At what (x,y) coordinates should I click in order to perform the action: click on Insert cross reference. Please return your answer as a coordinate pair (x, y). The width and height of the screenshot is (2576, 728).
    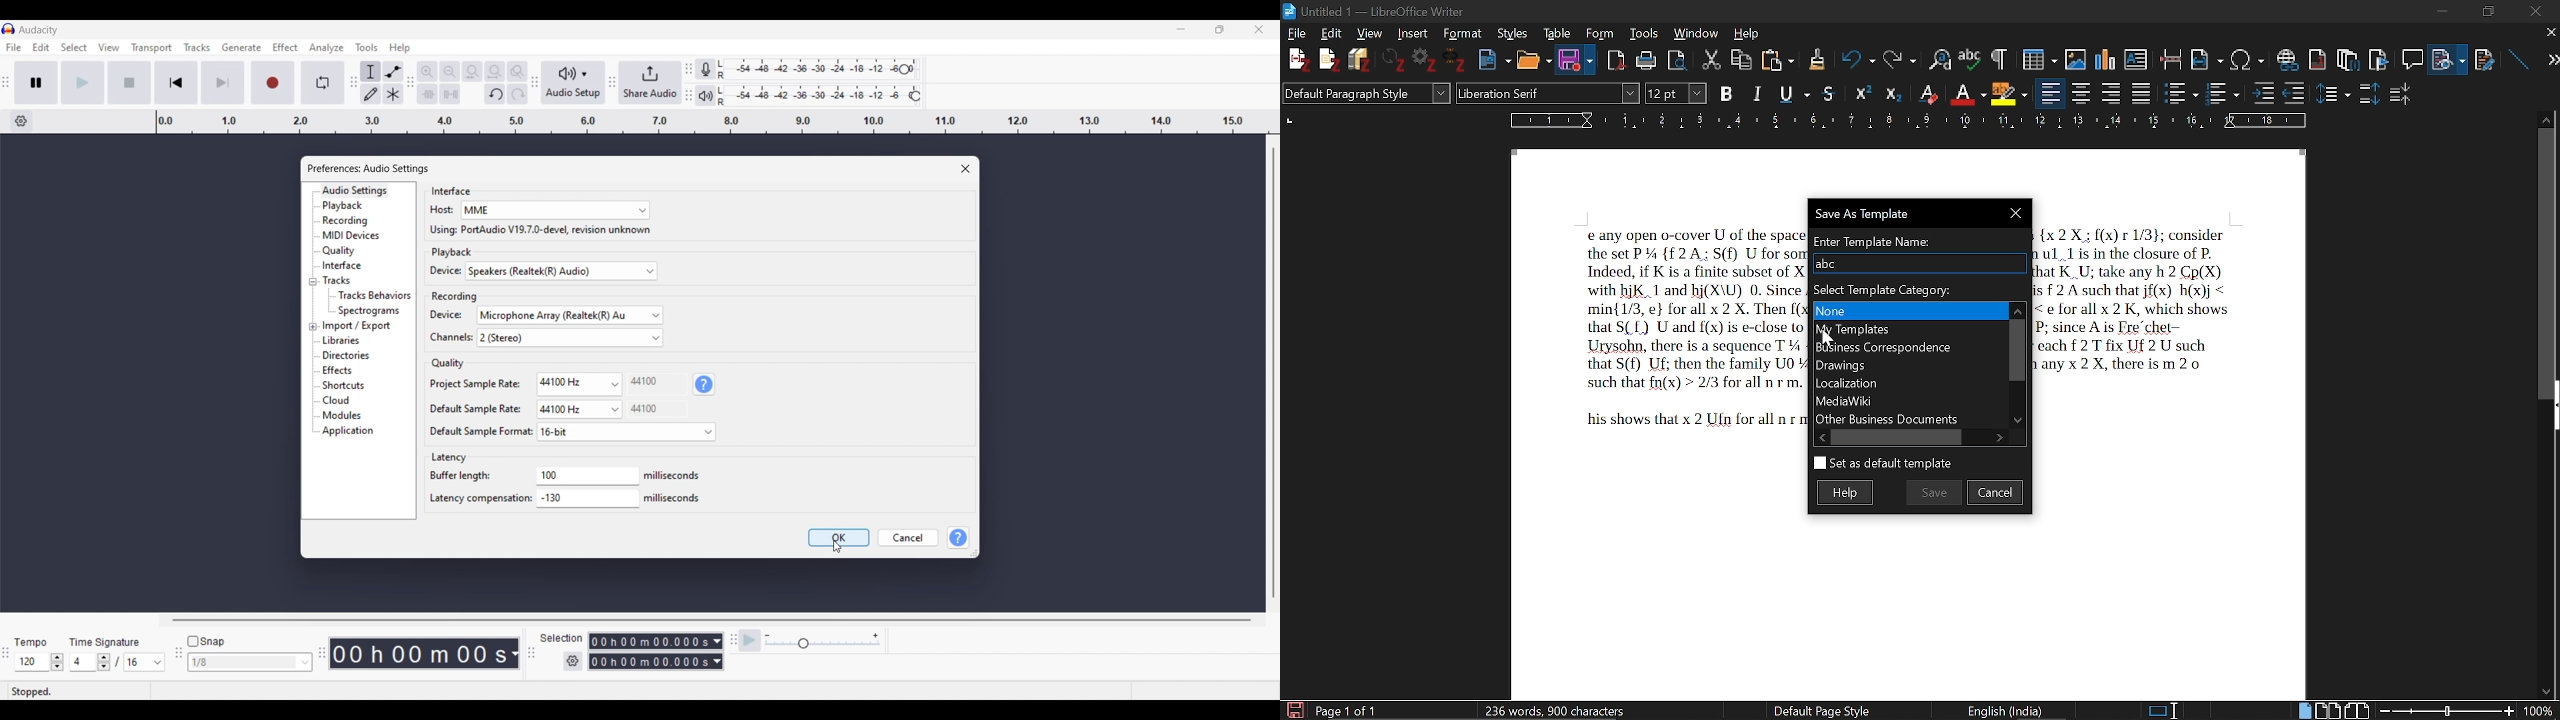
    Looking at the image, I should click on (2485, 55).